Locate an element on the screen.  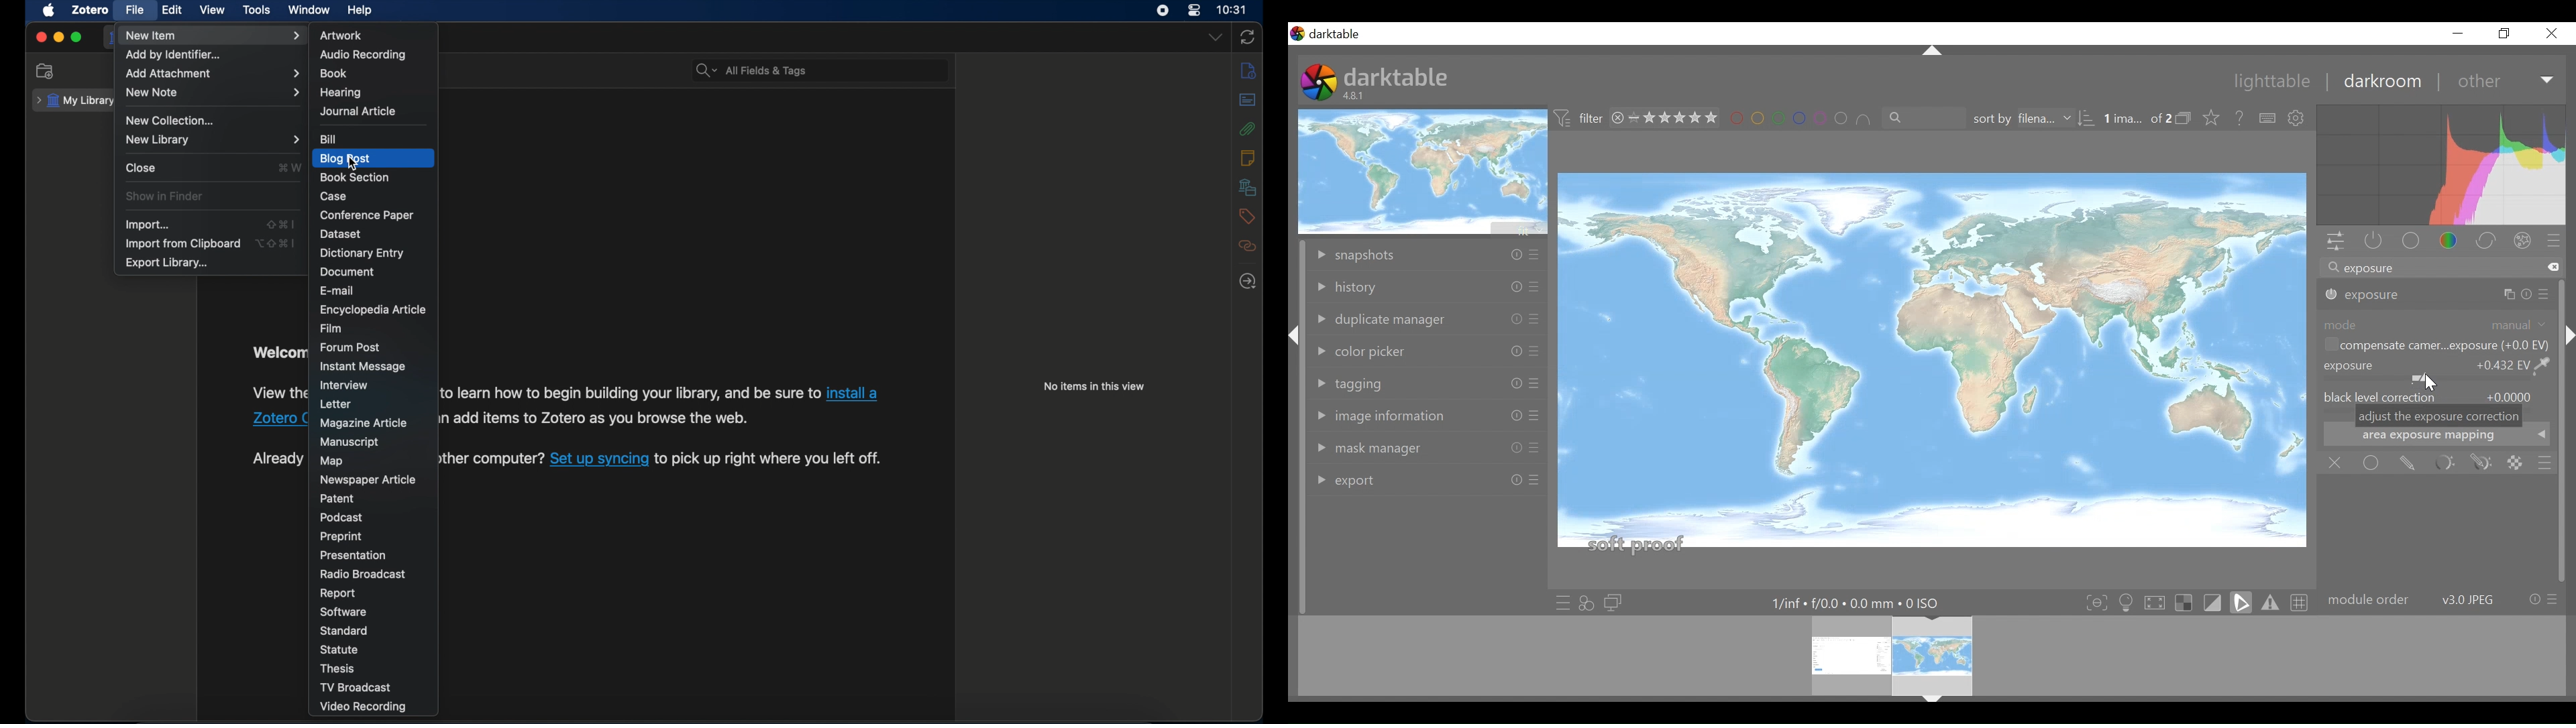
new item is located at coordinates (213, 36).